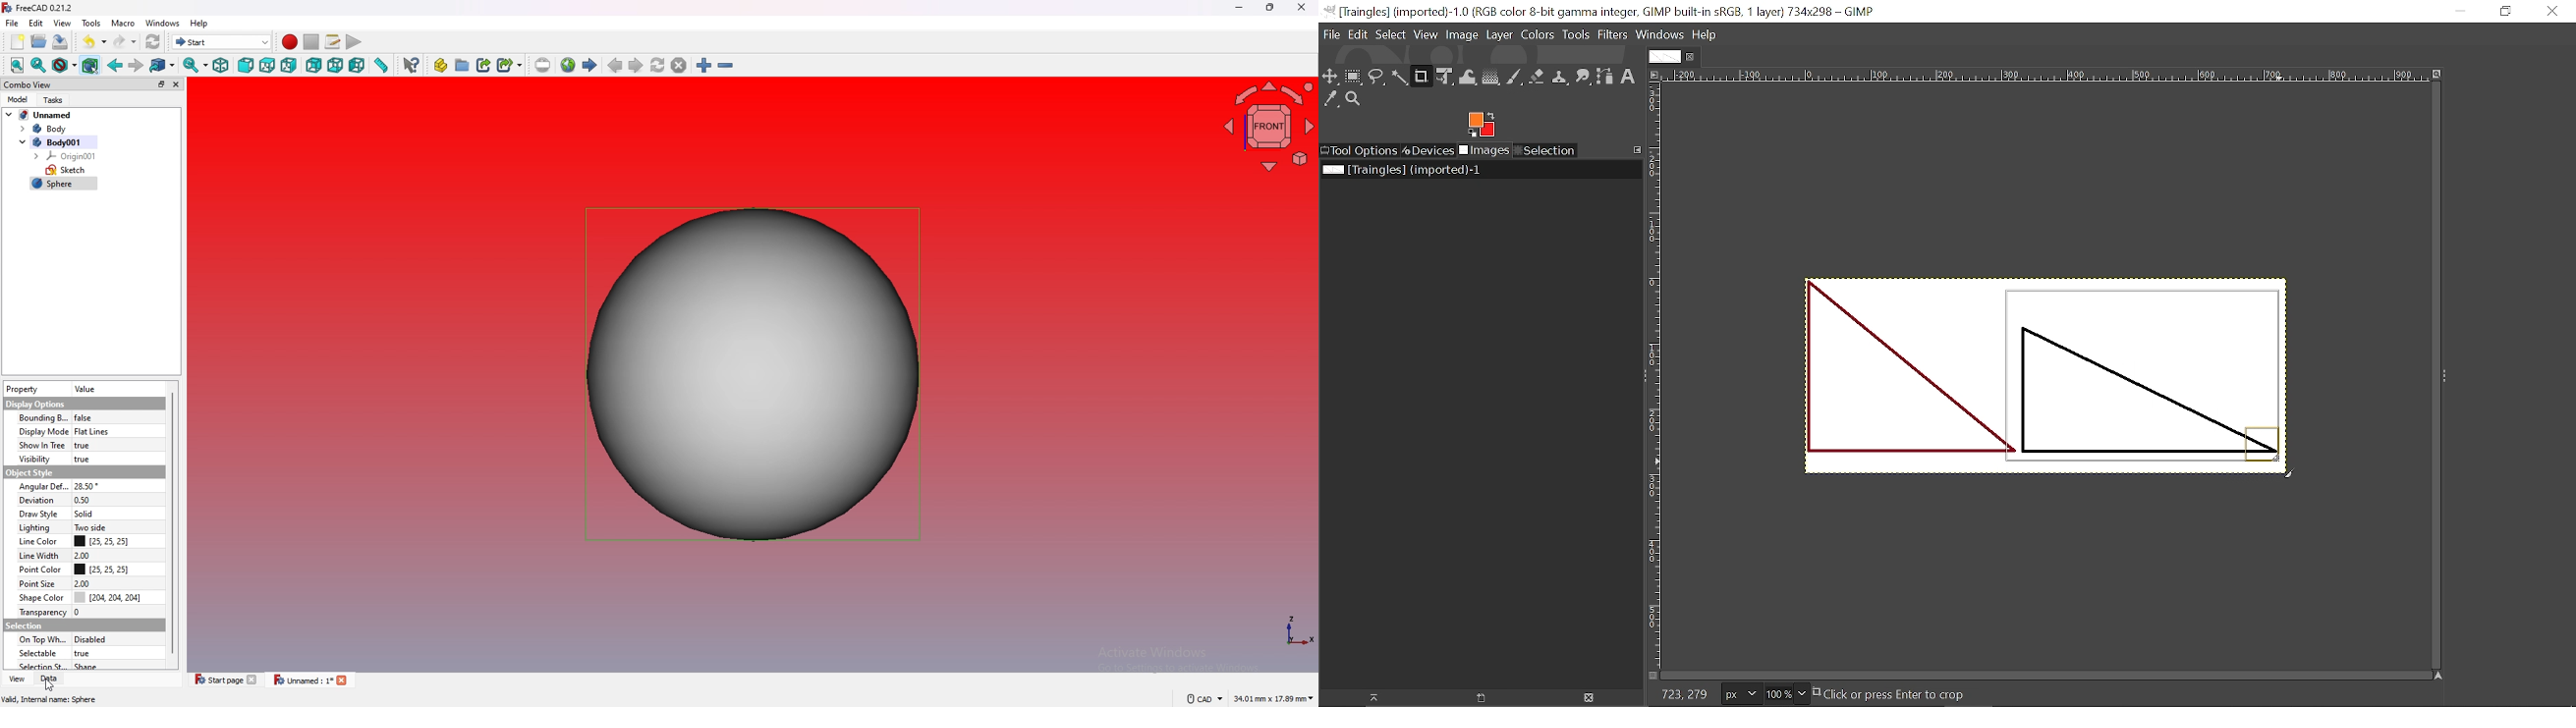  What do you see at coordinates (1331, 77) in the screenshot?
I see `move tool` at bounding box center [1331, 77].